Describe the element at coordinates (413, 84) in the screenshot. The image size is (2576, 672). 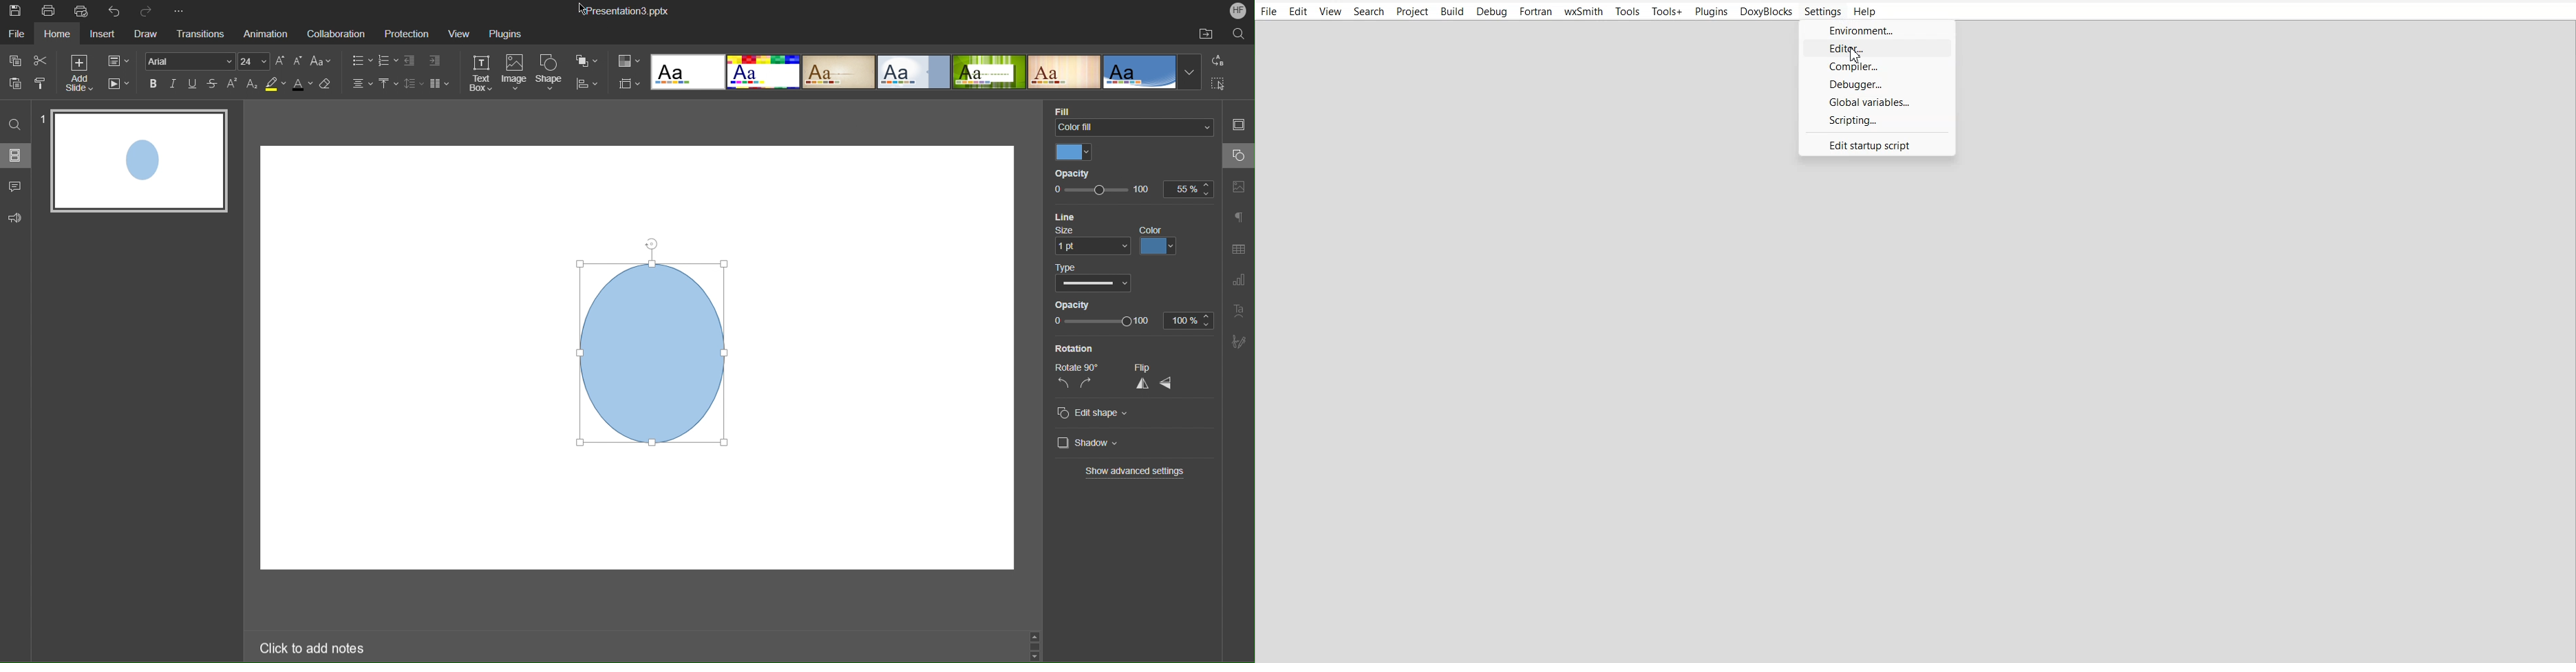
I see `Line Spacing` at that location.